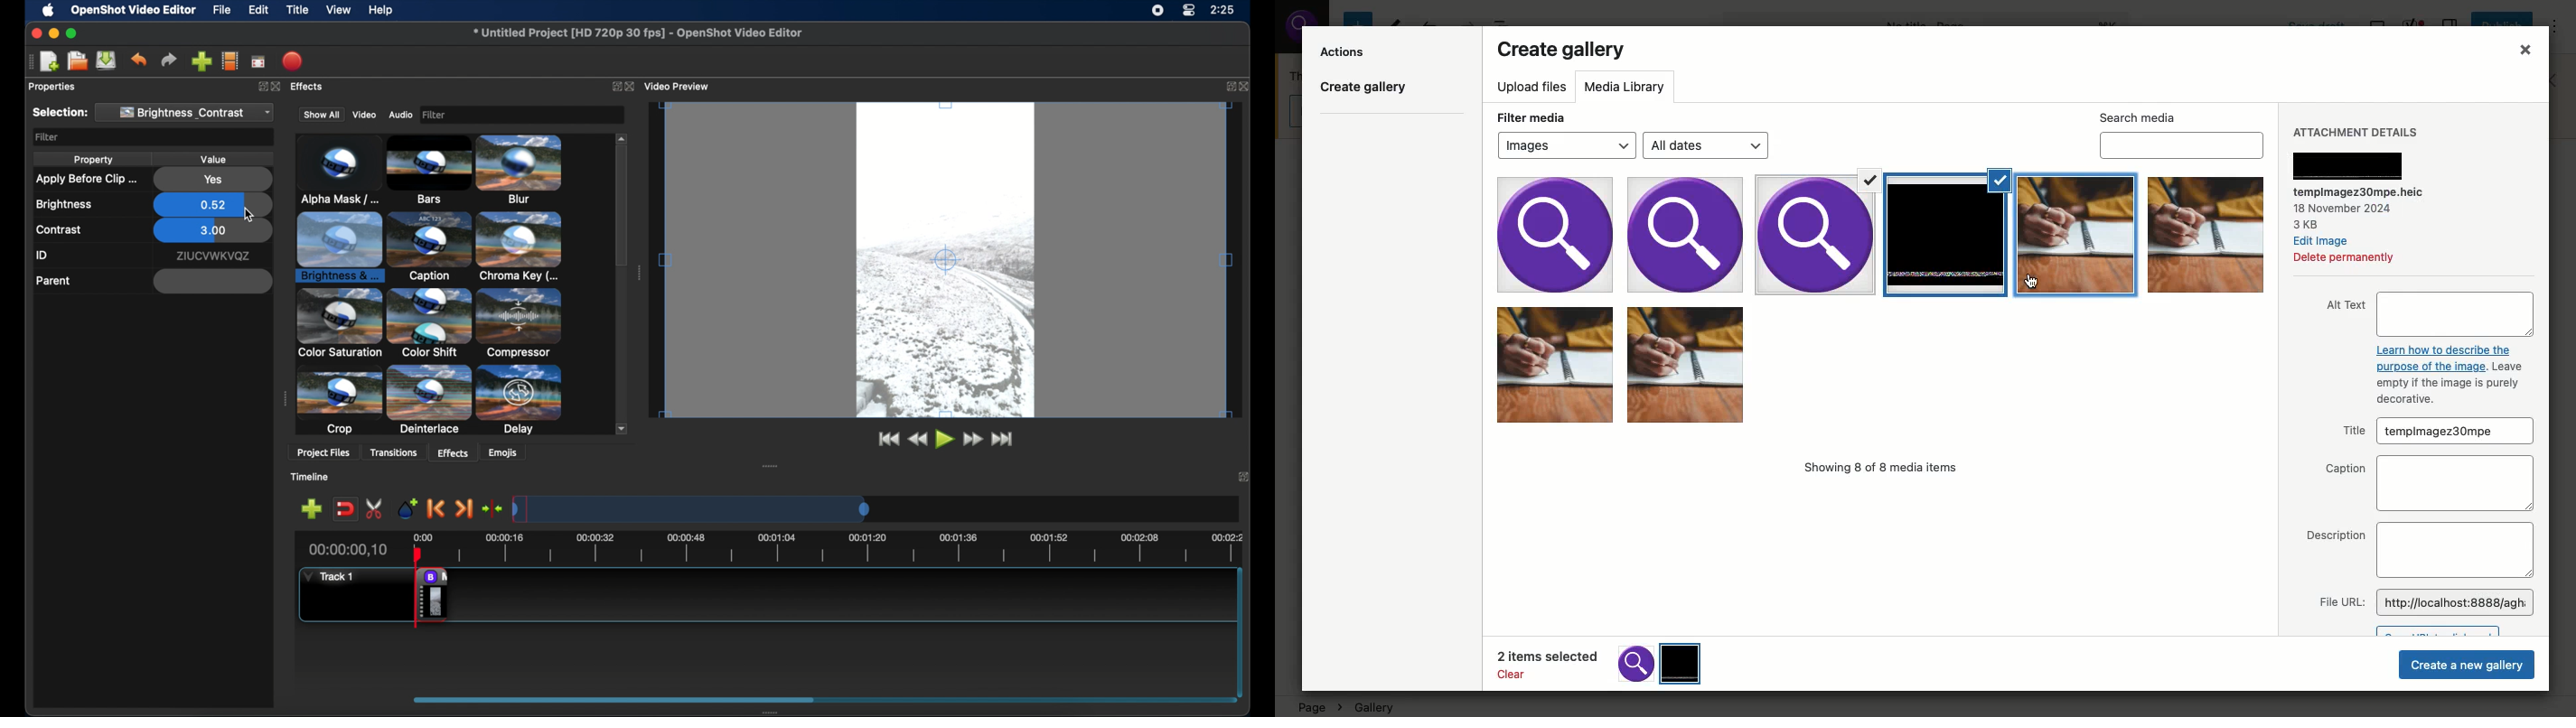 Image resolution: width=2576 pixels, height=728 pixels. What do you see at coordinates (951, 266) in the screenshot?
I see `video preview` at bounding box center [951, 266].